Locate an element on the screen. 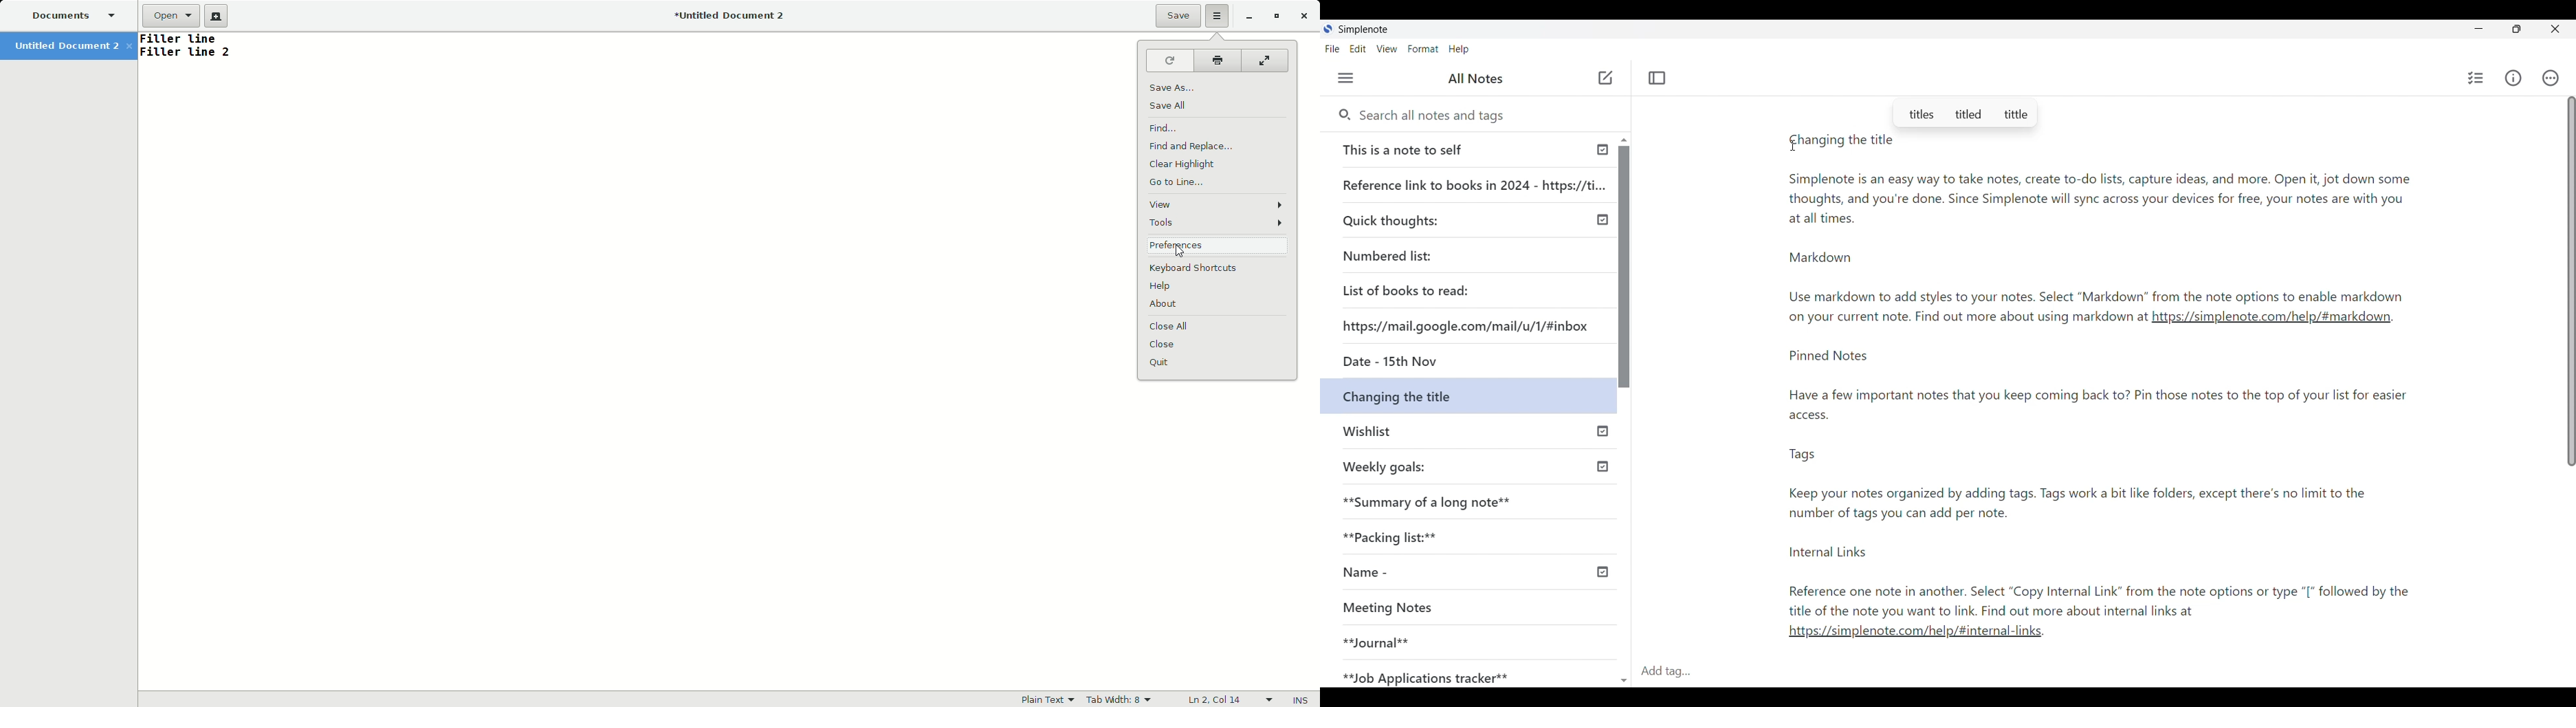  Journal is located at coordinates (1378, 642).